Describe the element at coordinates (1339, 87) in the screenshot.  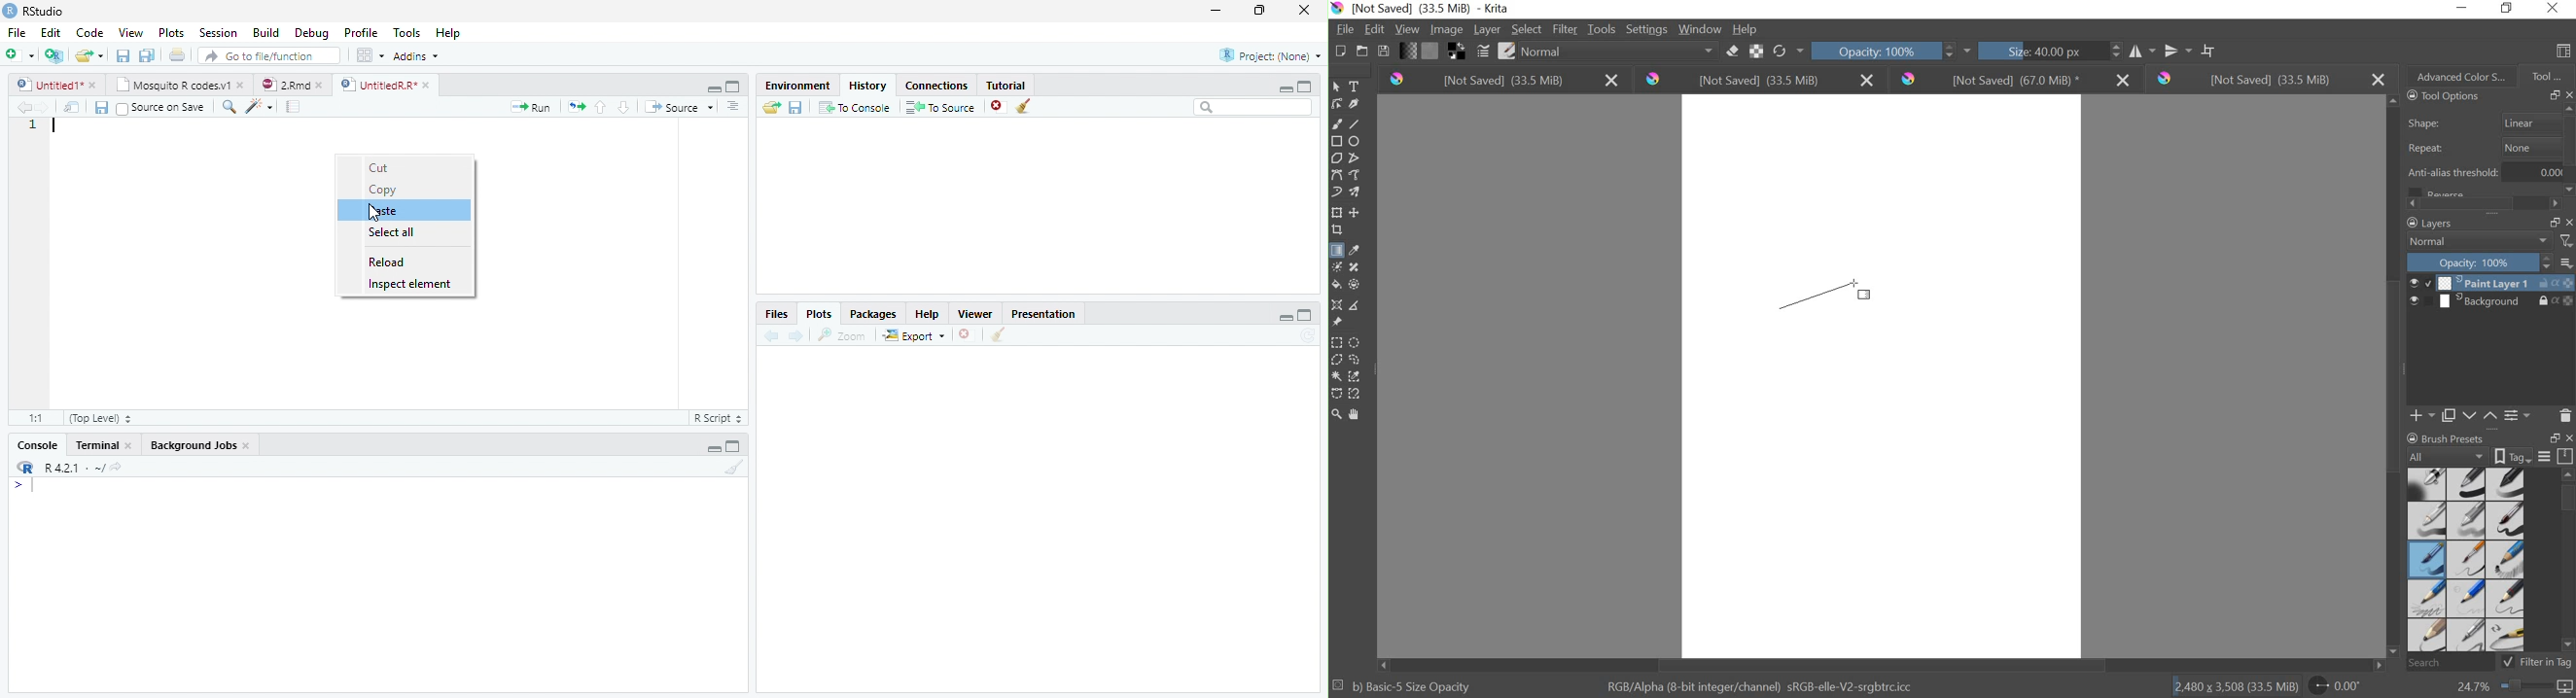
I see `select` at that location.